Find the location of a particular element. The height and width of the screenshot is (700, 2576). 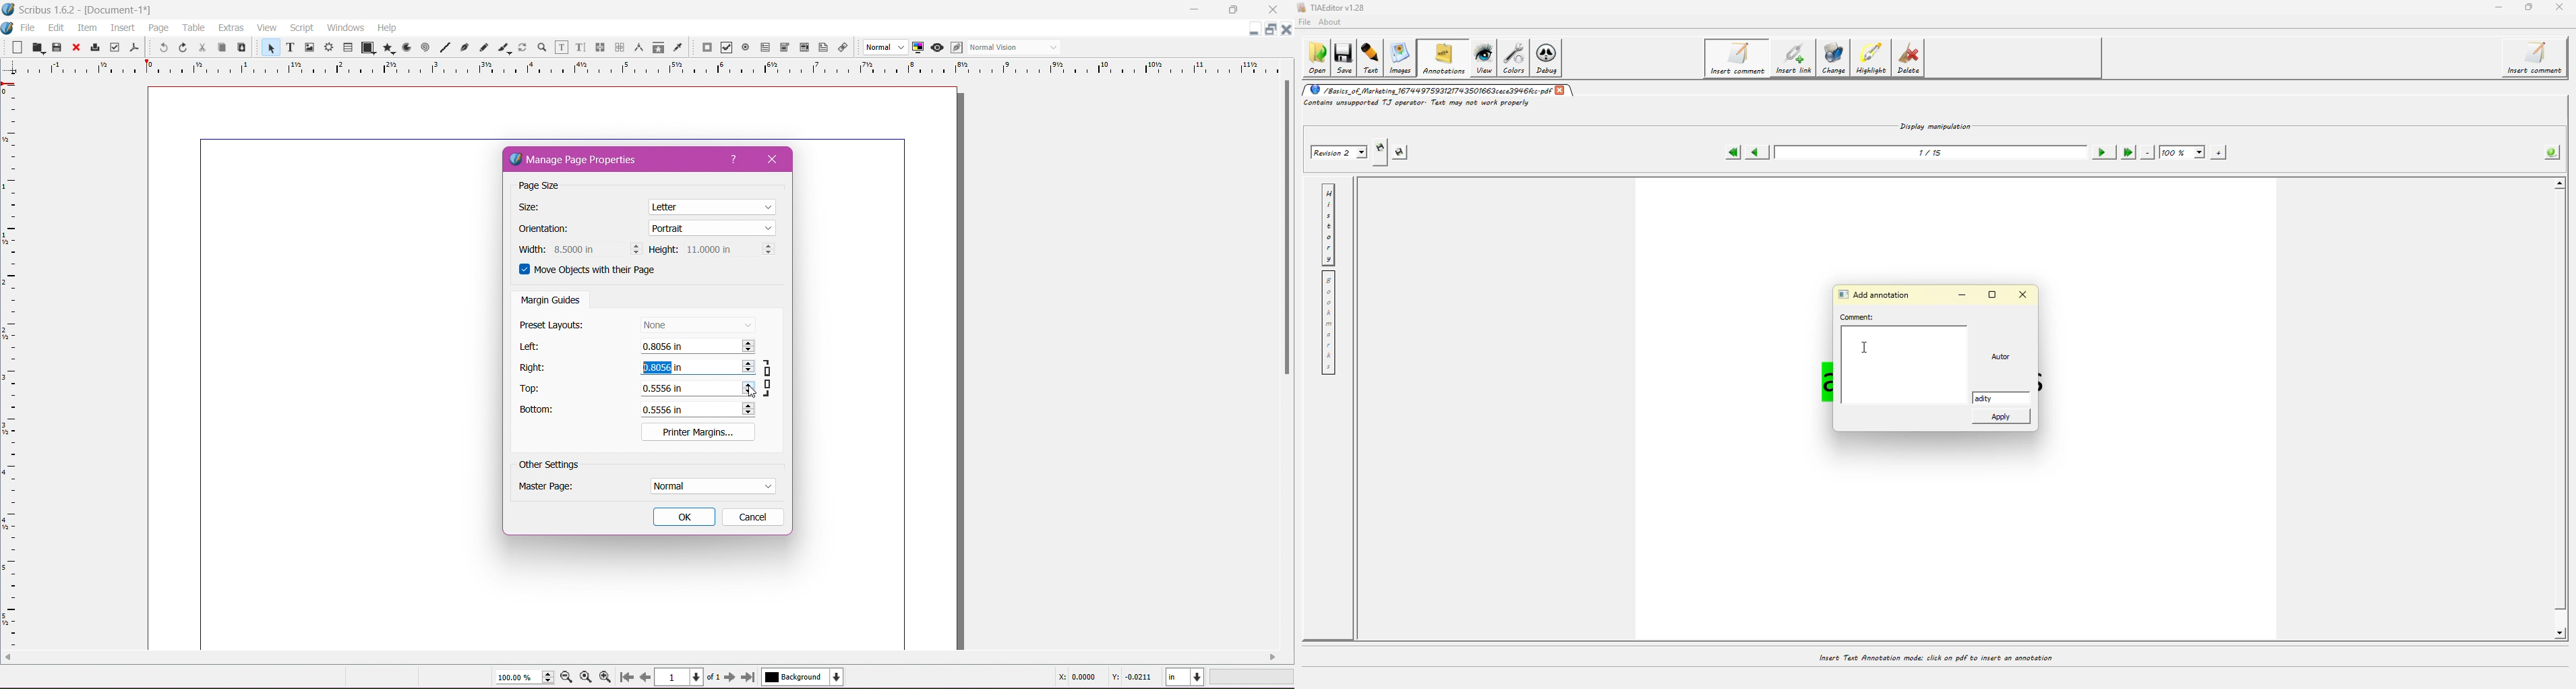

Horizontal Scroll Bar is located at coordinates (640, 657).